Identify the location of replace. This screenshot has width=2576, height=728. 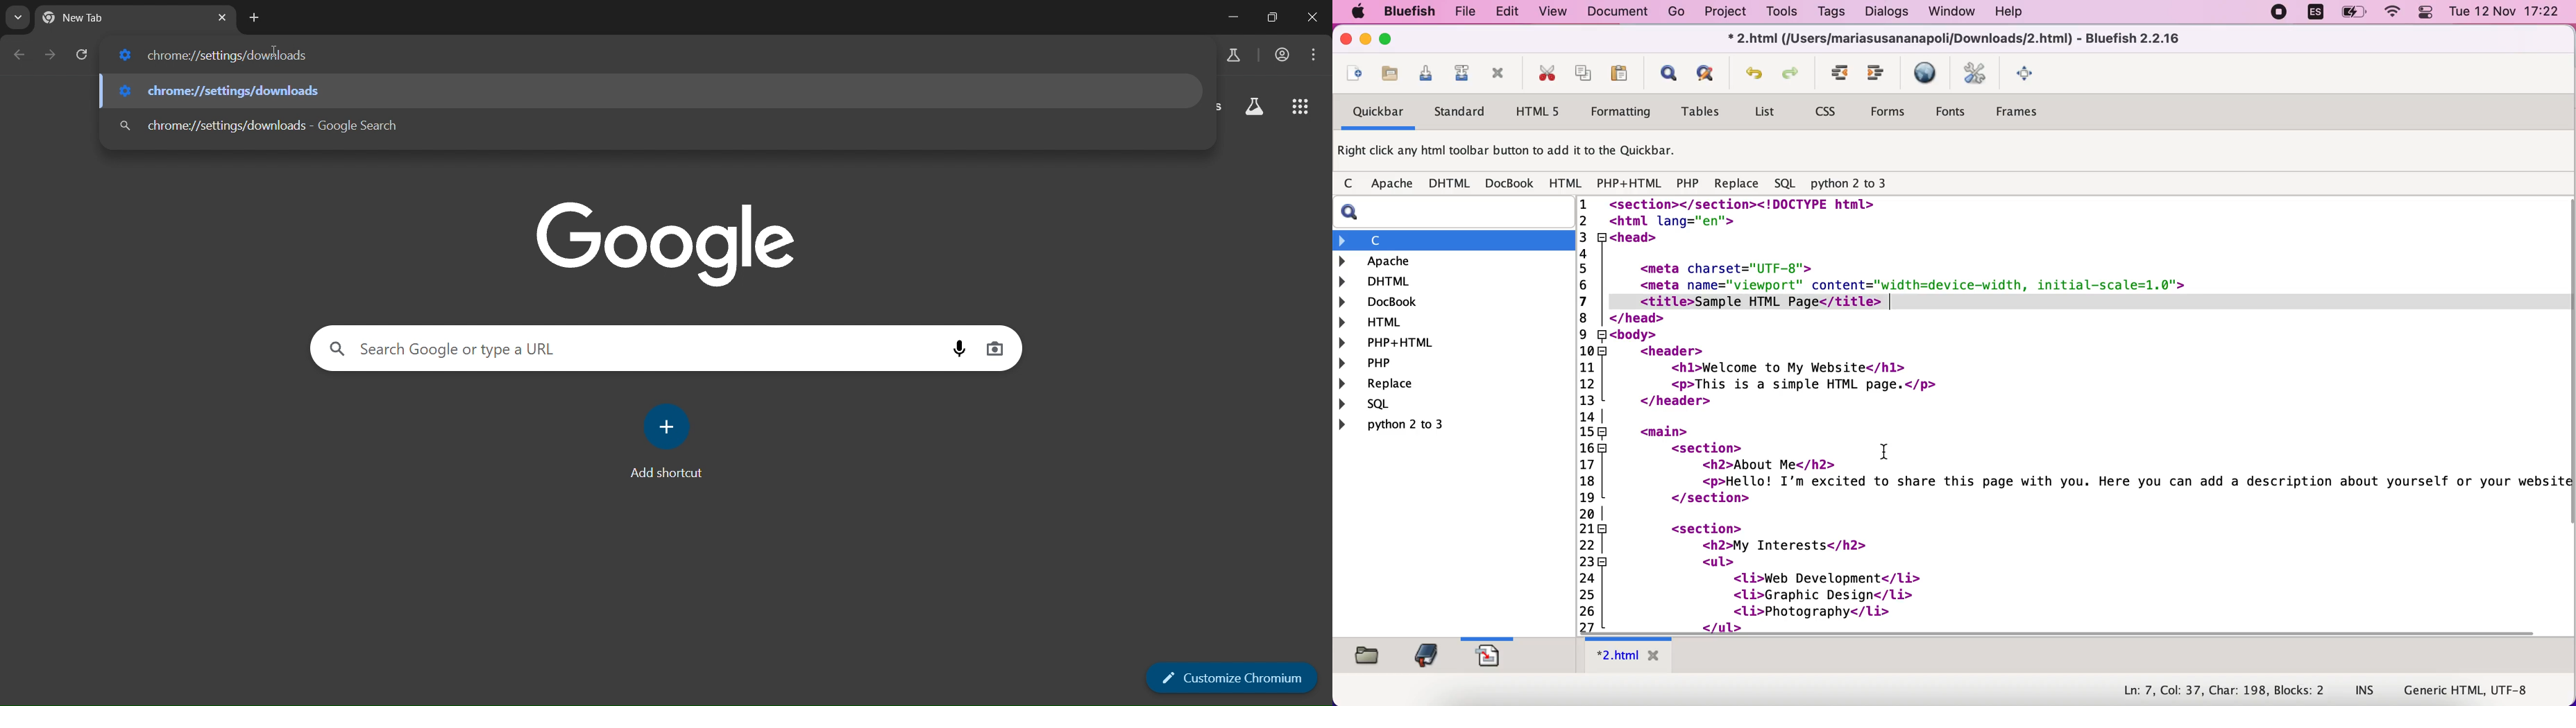
(1739, 183).